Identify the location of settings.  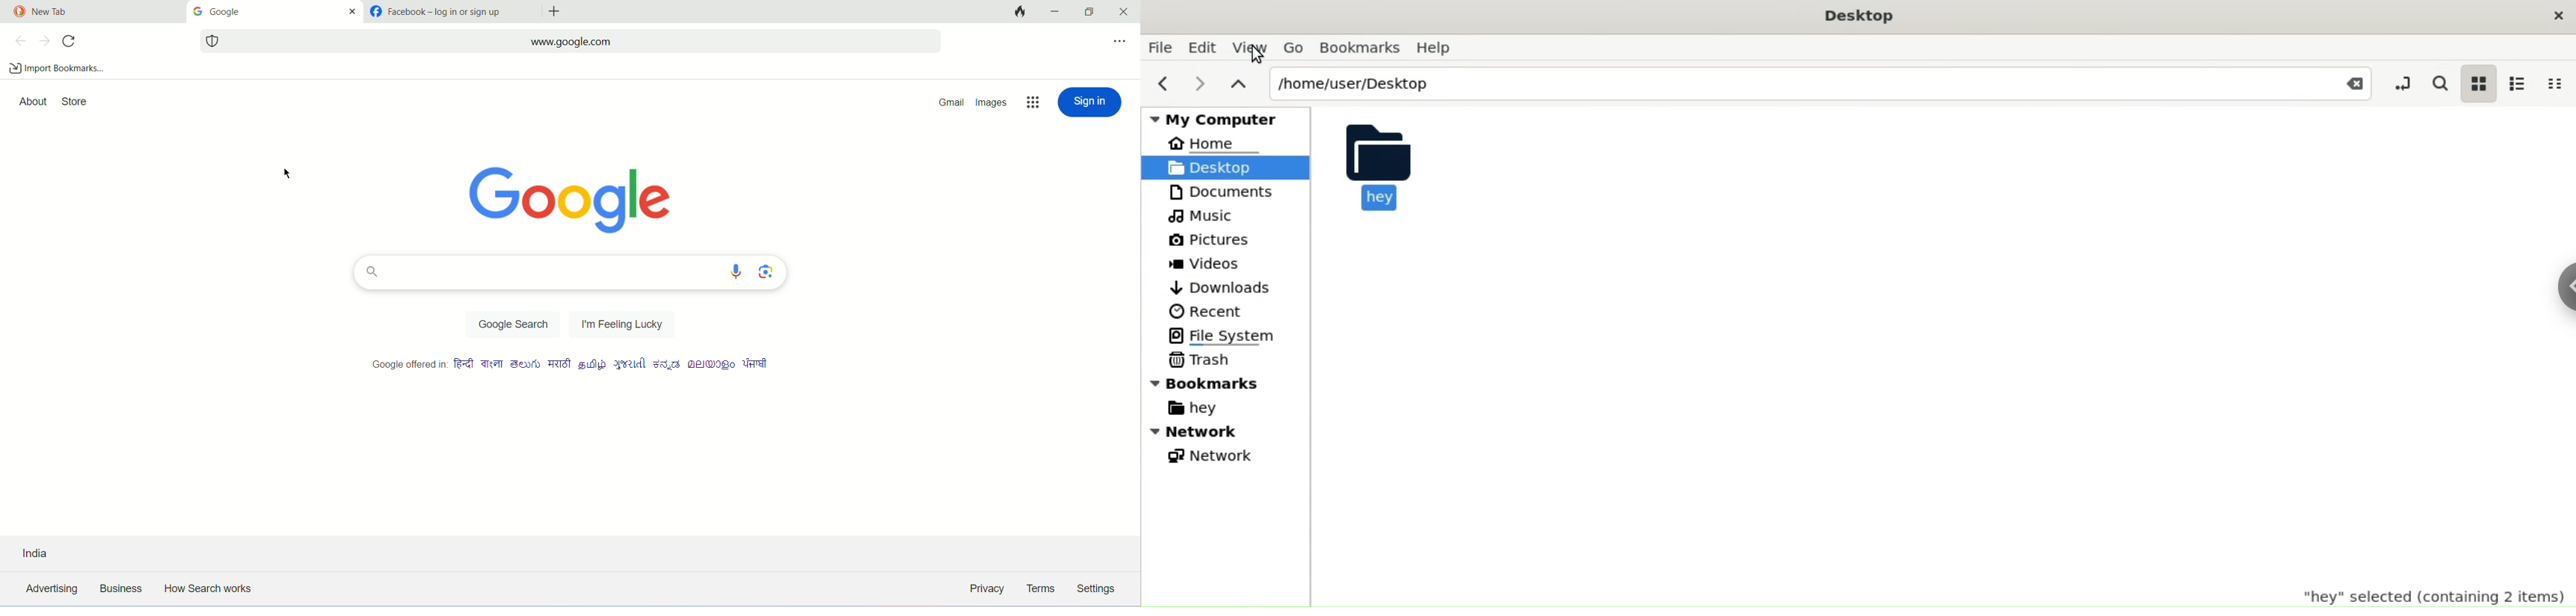
(1097, 586).